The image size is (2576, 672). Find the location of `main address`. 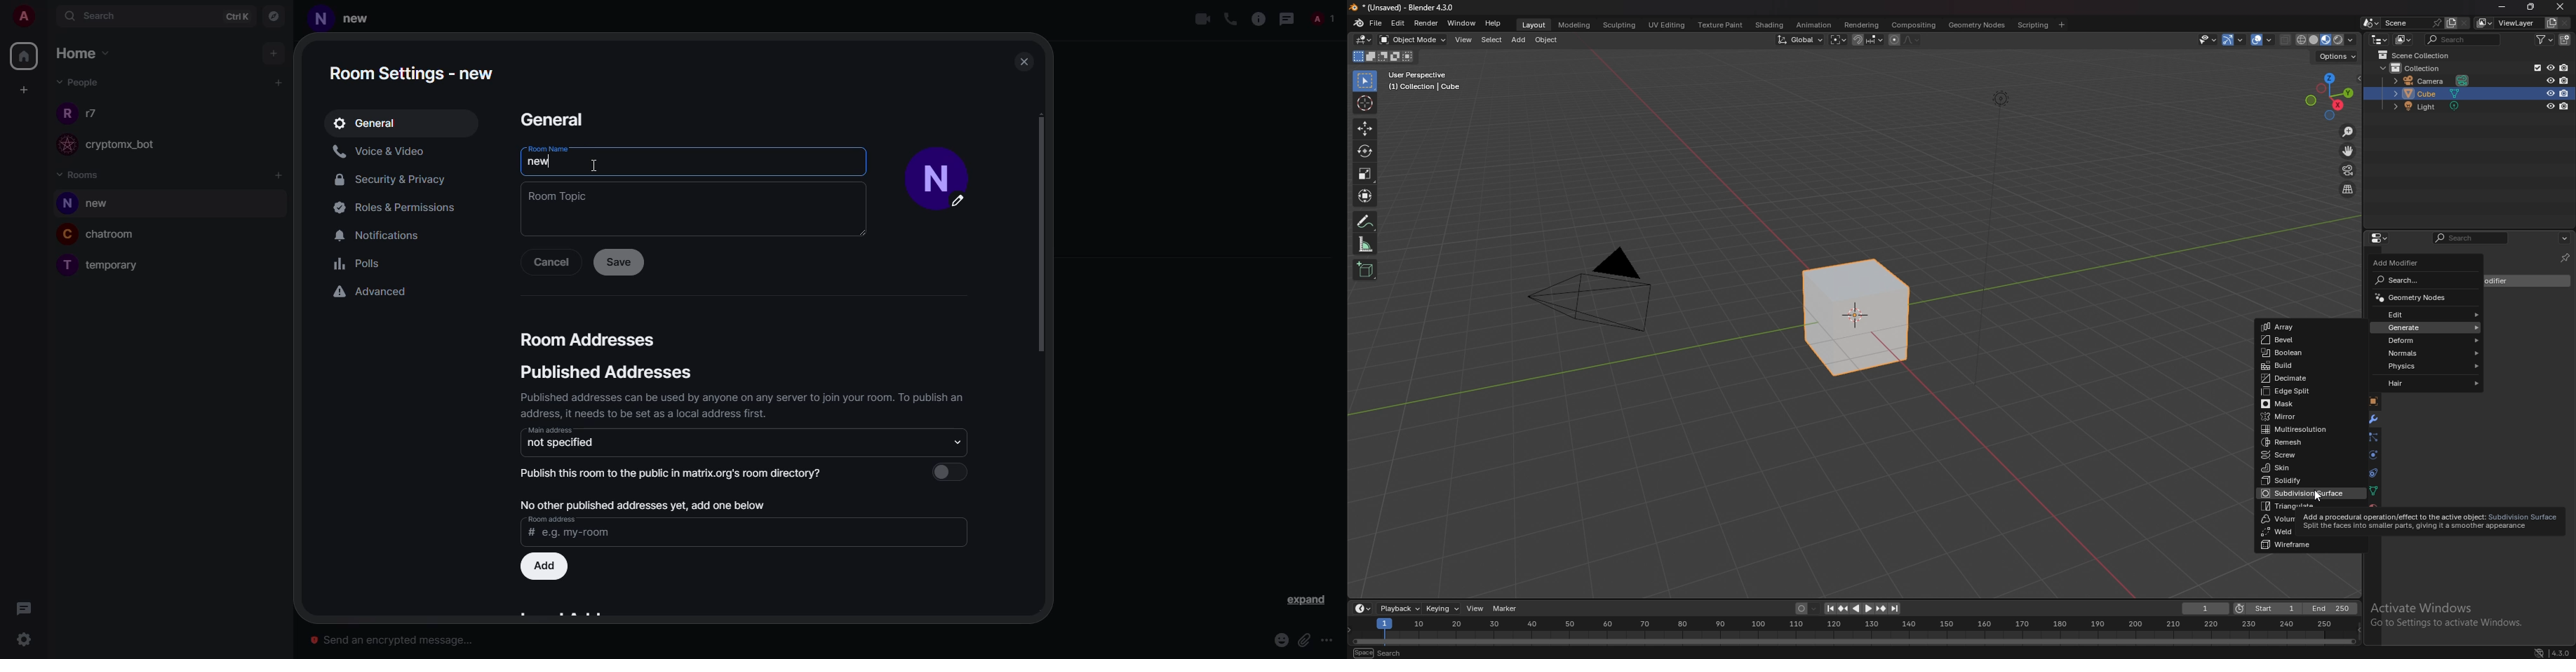

main address is located at coordinates (550, 430).